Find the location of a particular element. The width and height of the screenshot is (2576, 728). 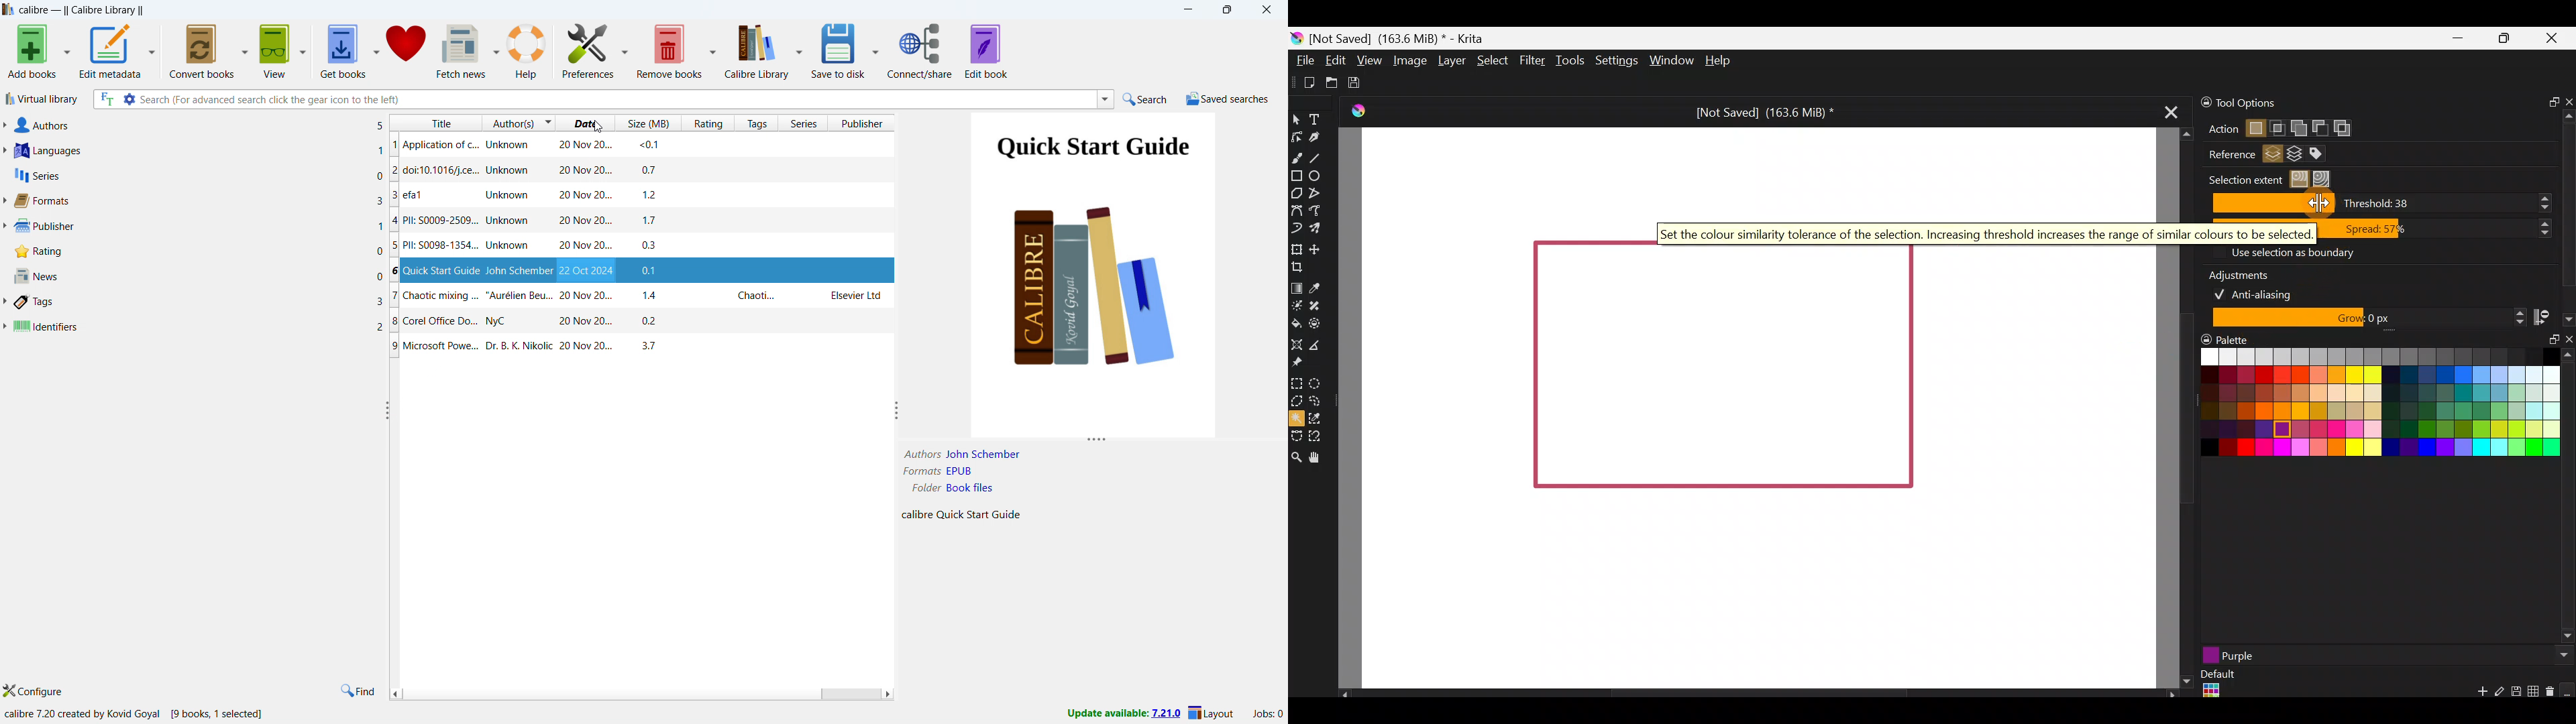

Calligraphy is located at coordinates (1317, 137).